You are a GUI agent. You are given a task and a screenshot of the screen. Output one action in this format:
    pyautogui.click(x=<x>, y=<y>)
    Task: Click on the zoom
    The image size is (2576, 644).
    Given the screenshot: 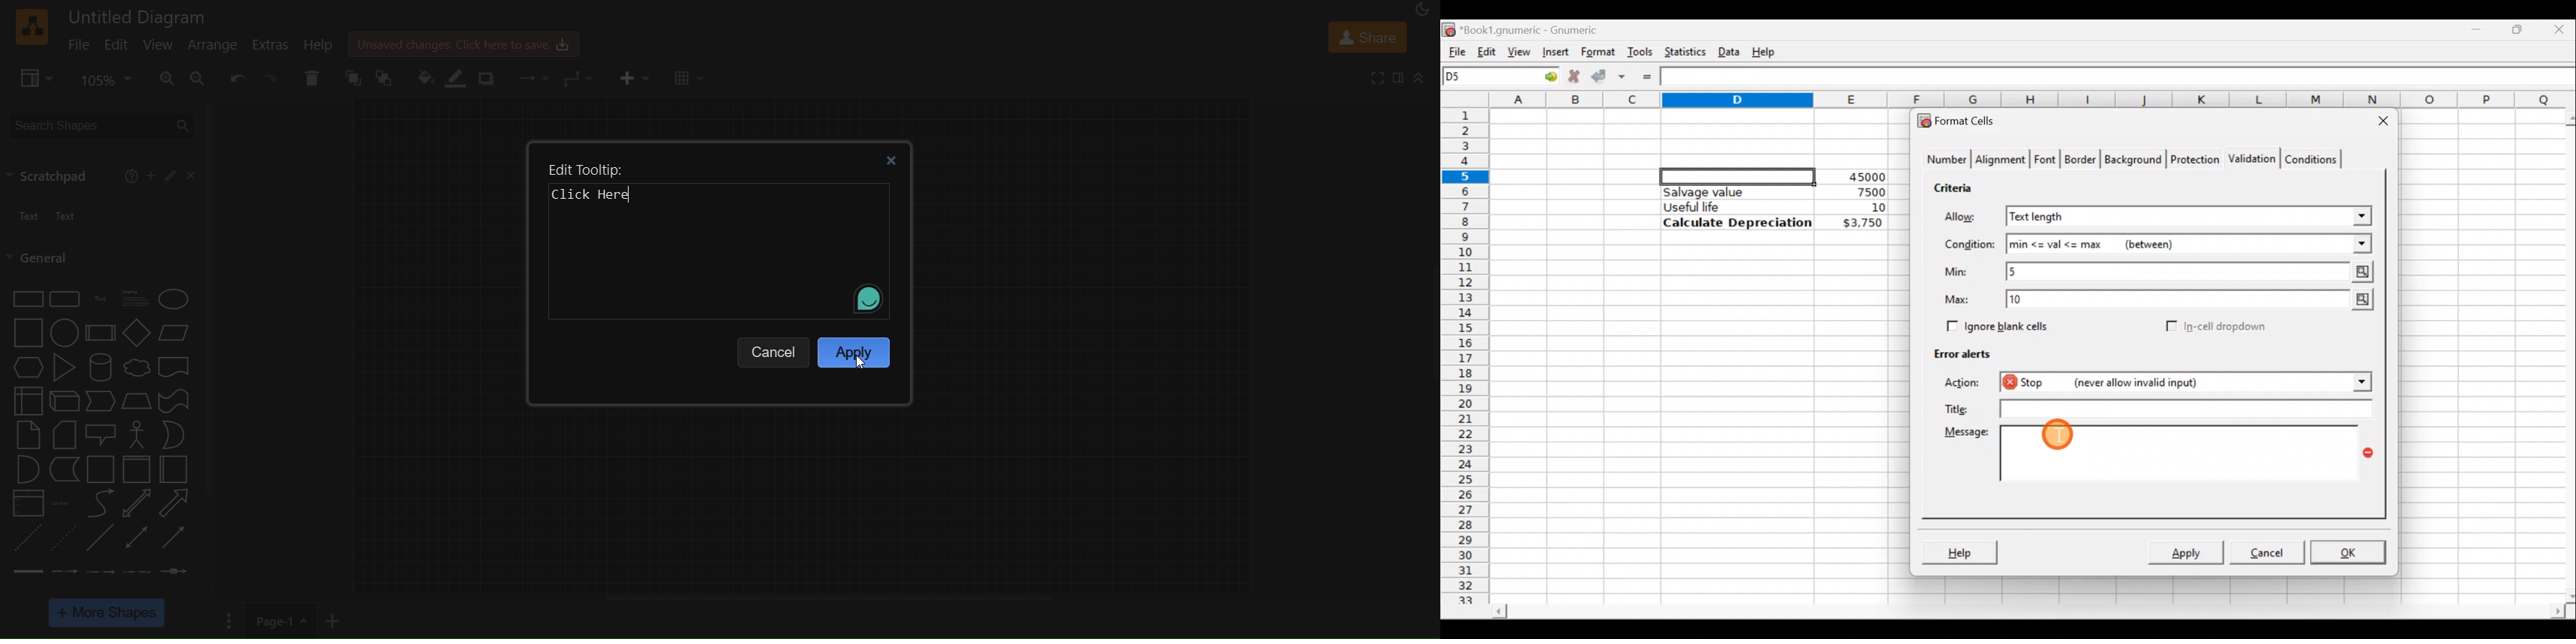 What is the action you would take?
    pyautogui.click(x=106, y=80)
    